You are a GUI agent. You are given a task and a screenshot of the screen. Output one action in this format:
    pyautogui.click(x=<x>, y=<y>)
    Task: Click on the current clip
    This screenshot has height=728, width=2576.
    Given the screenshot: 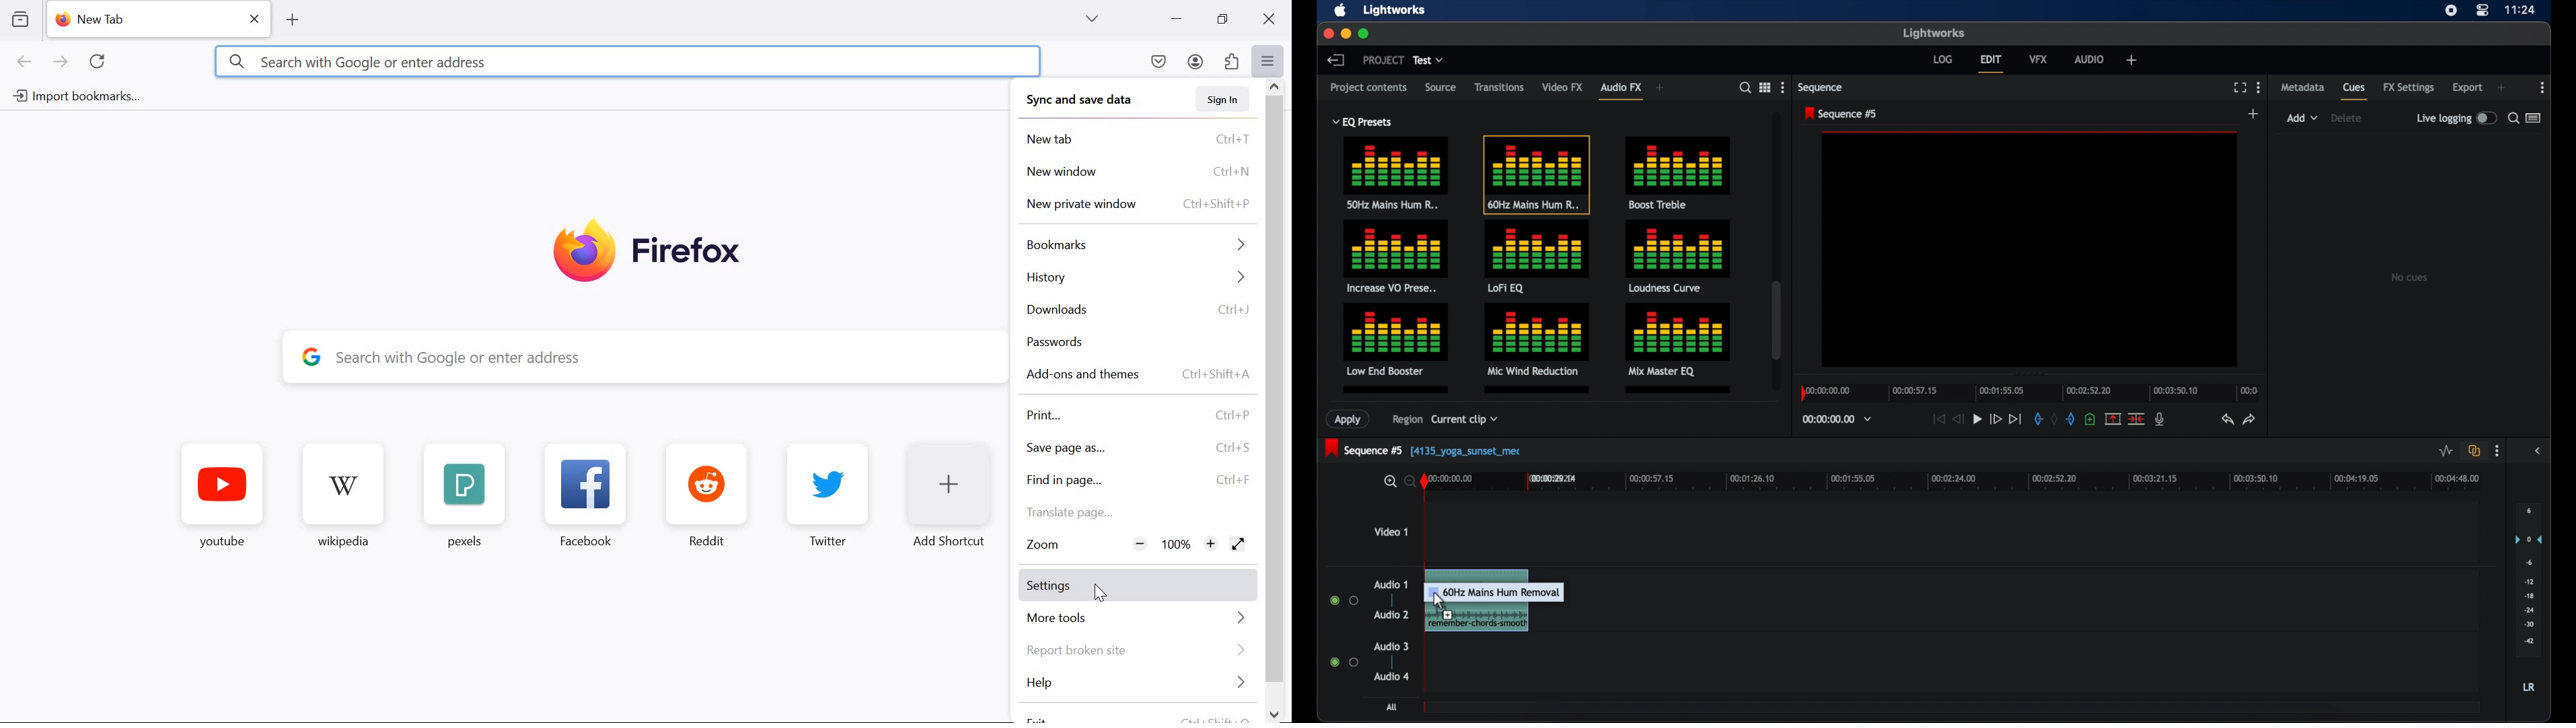 What is the action you would take?
    pyautogui.click(x=1464, y=422)
    